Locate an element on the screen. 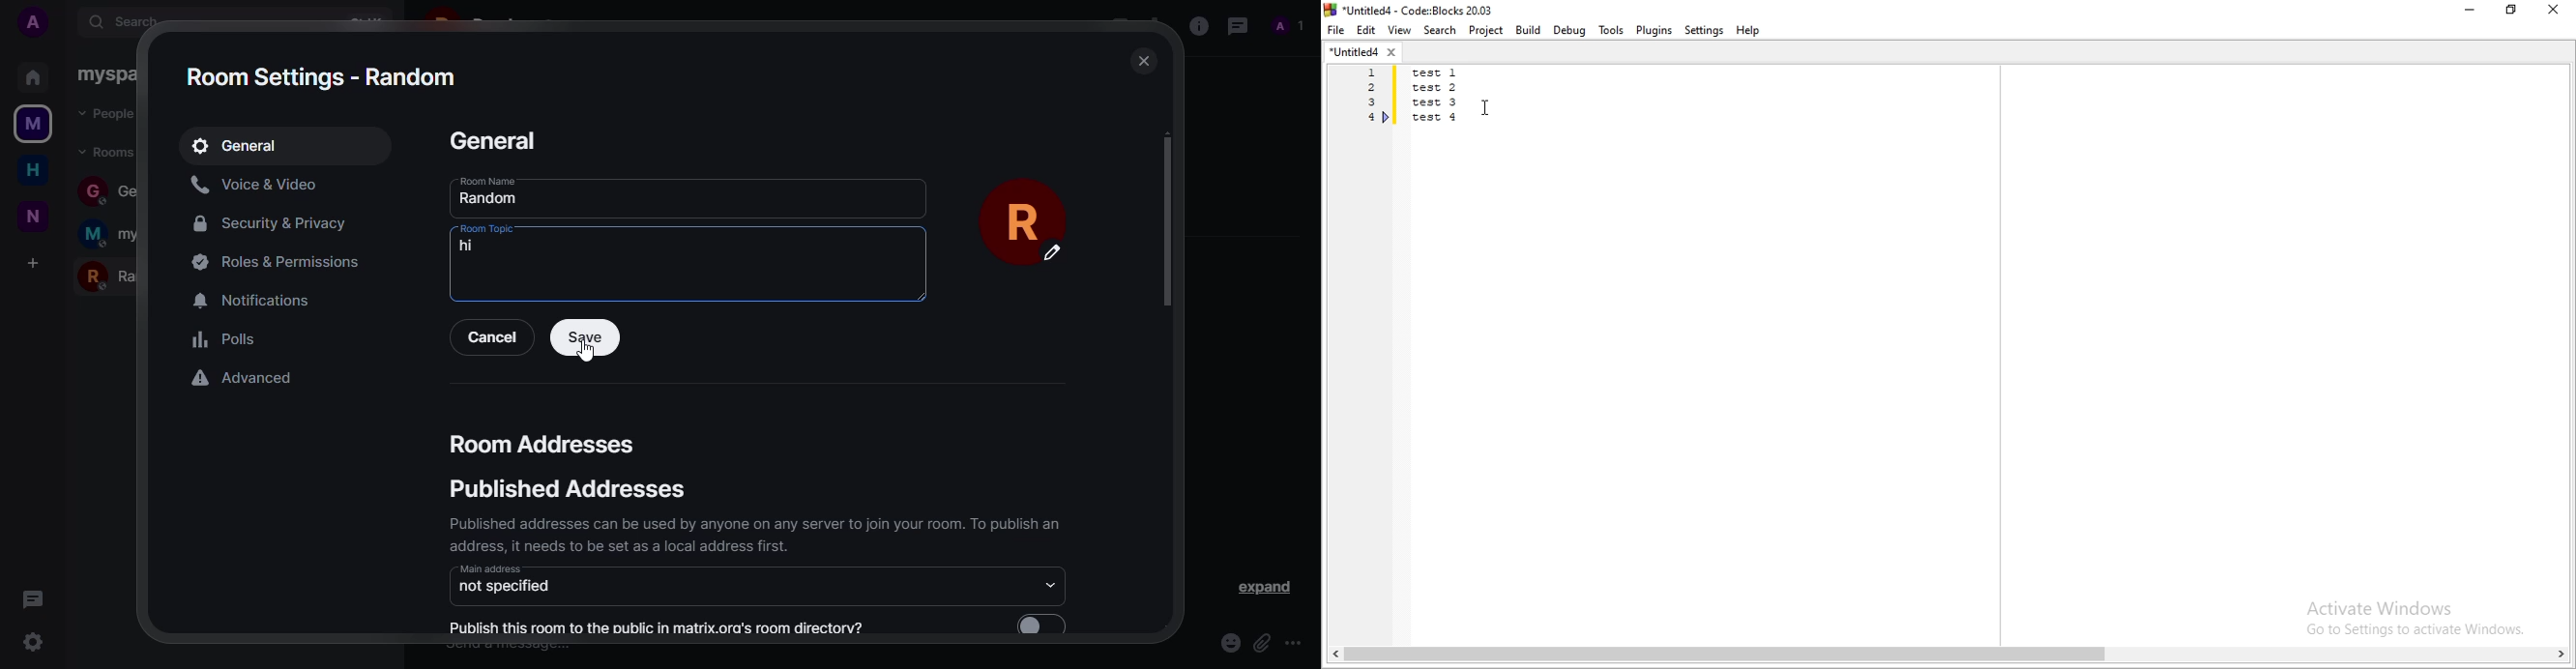 The image size is (2576, 672). Search  is located at coordinates (1437, 30).